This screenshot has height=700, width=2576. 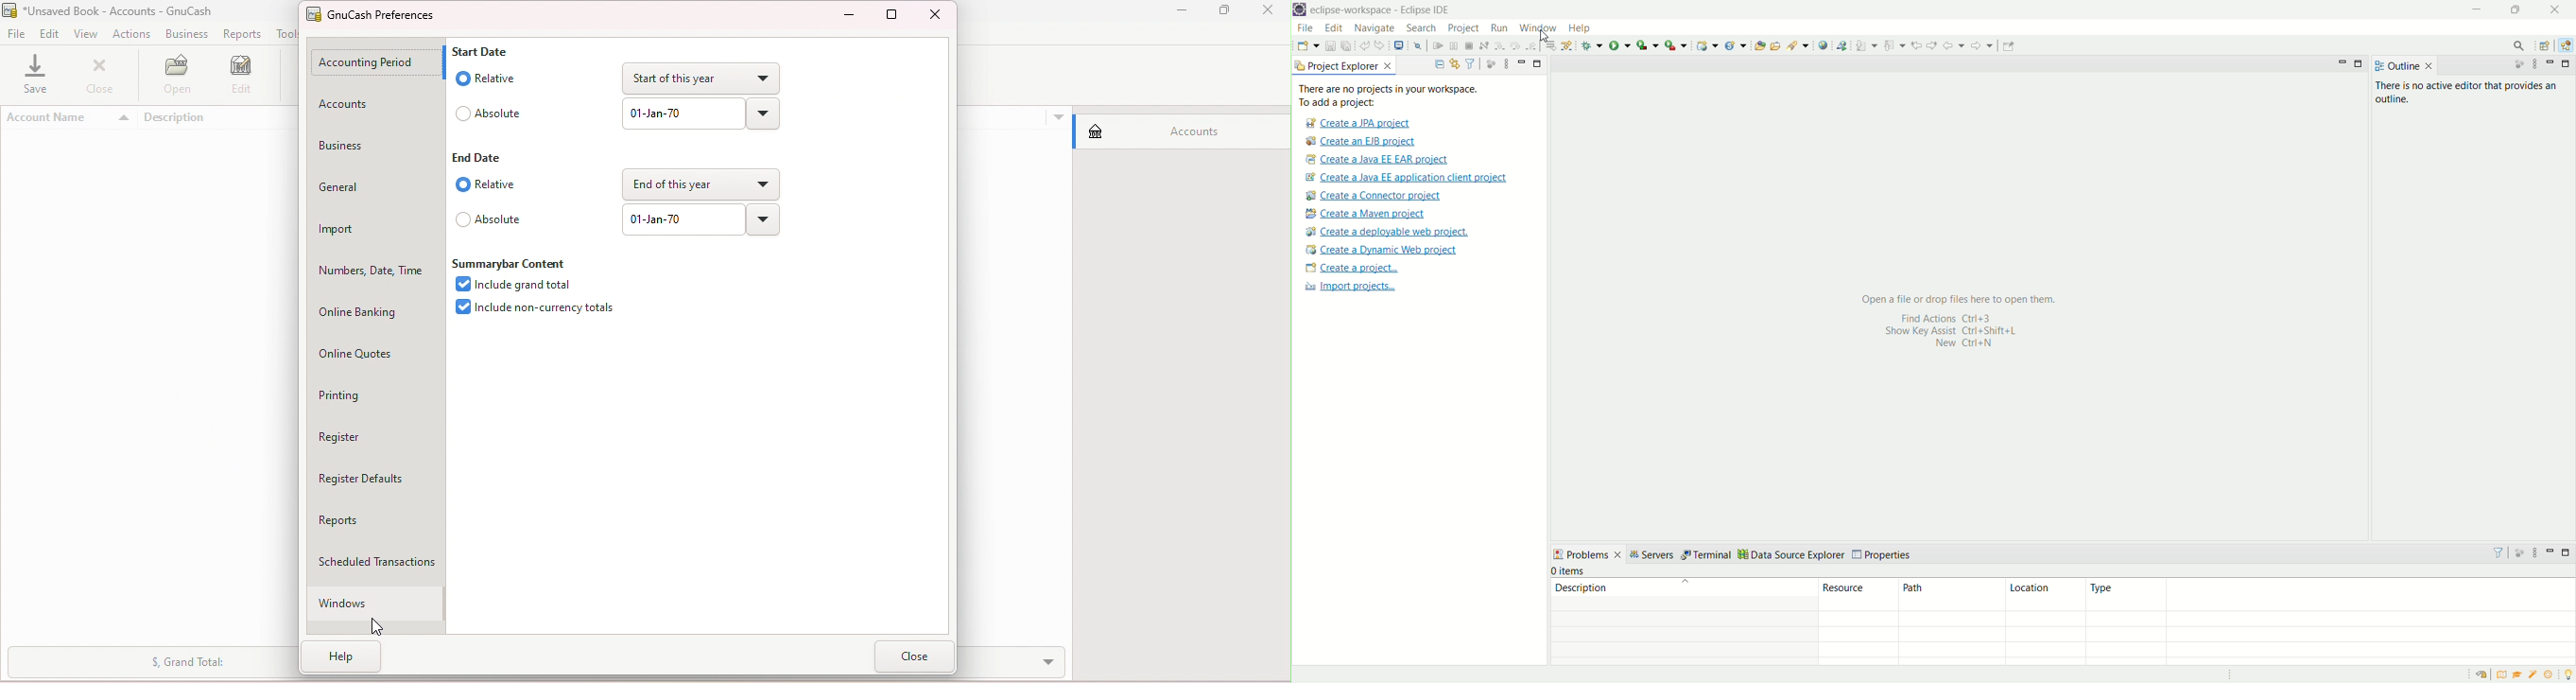 I want to click on run, so click(x=1620, y=45).